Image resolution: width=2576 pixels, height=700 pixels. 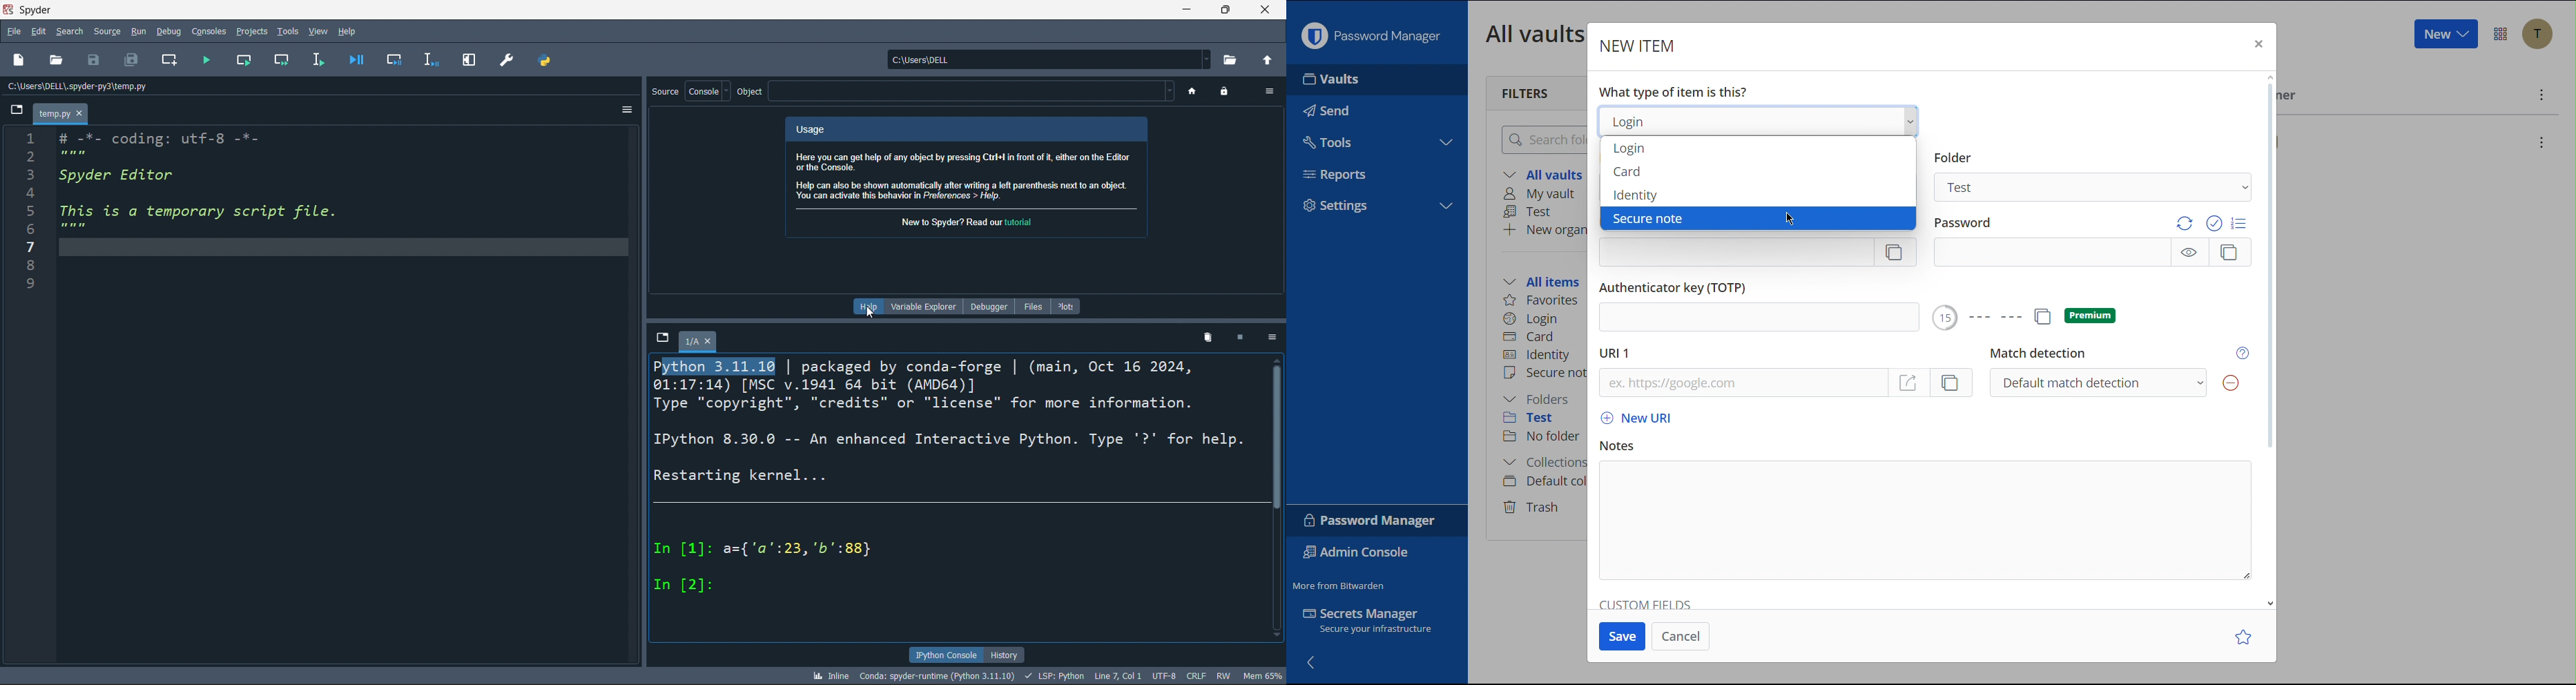 What do you see at coordinates (135, 31) in the screenshot?
I see `run` at bounding box center [135, 31].